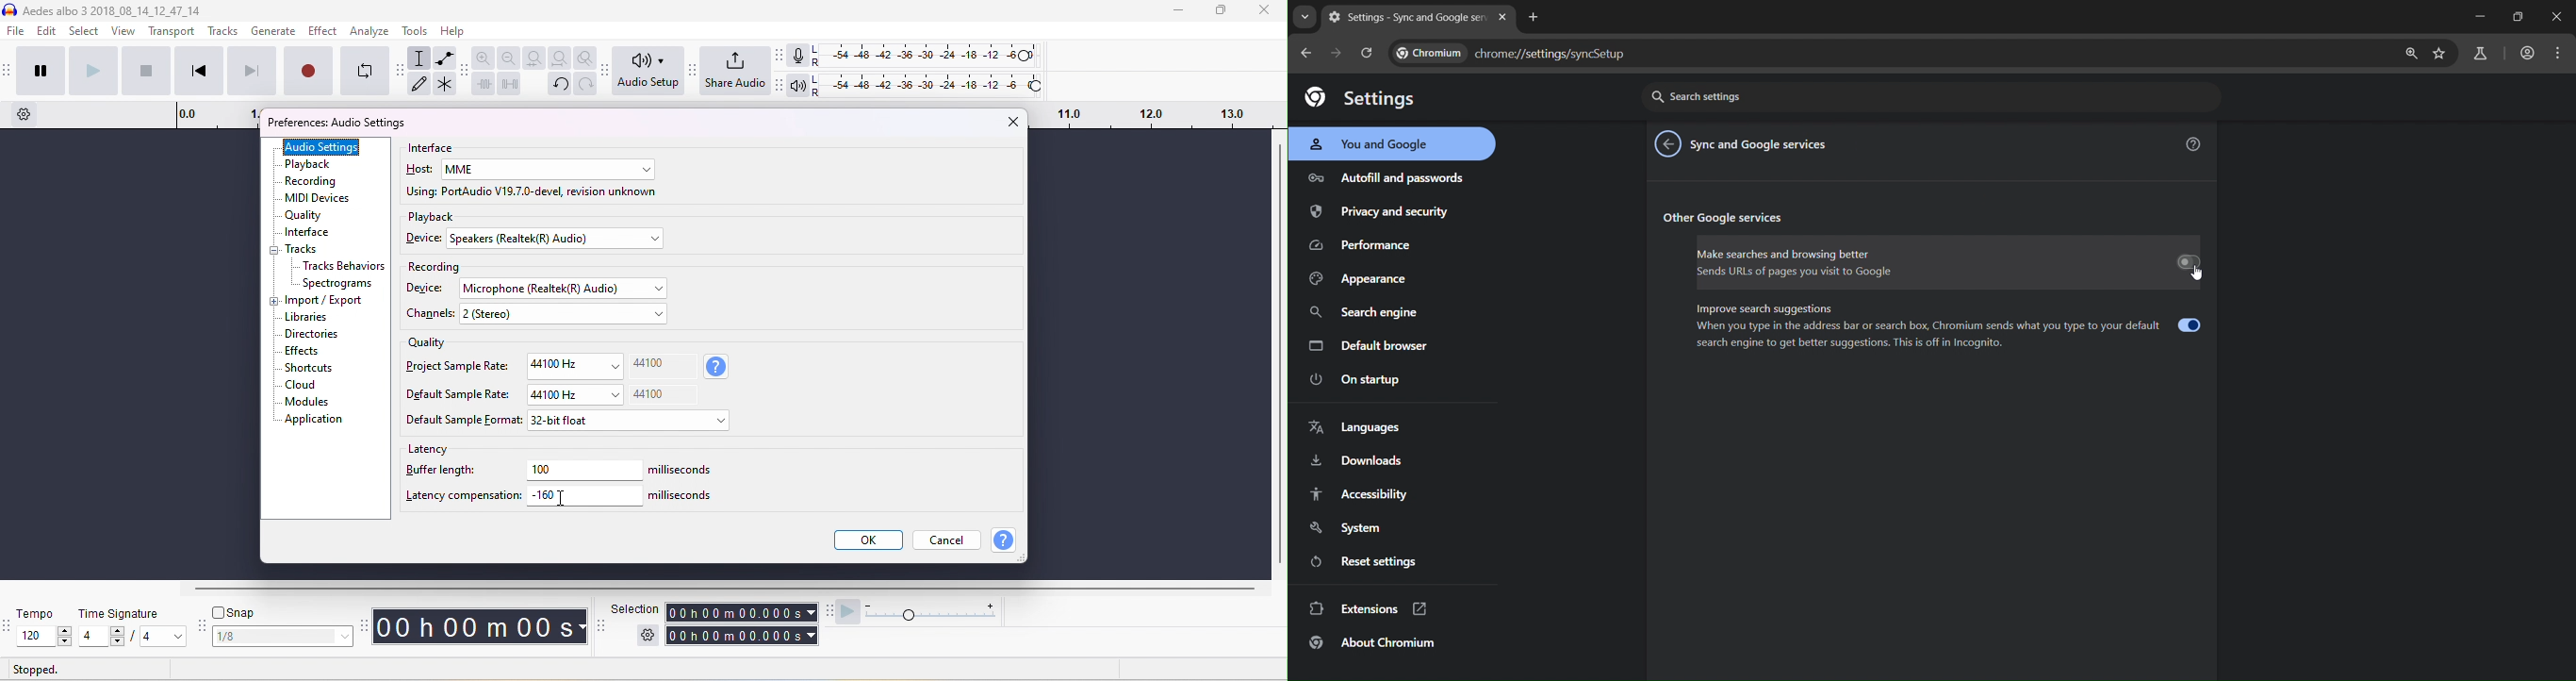 The width and height of the screenshot is (2576, 700). I want to click on select time parameter, so click(811, 612).